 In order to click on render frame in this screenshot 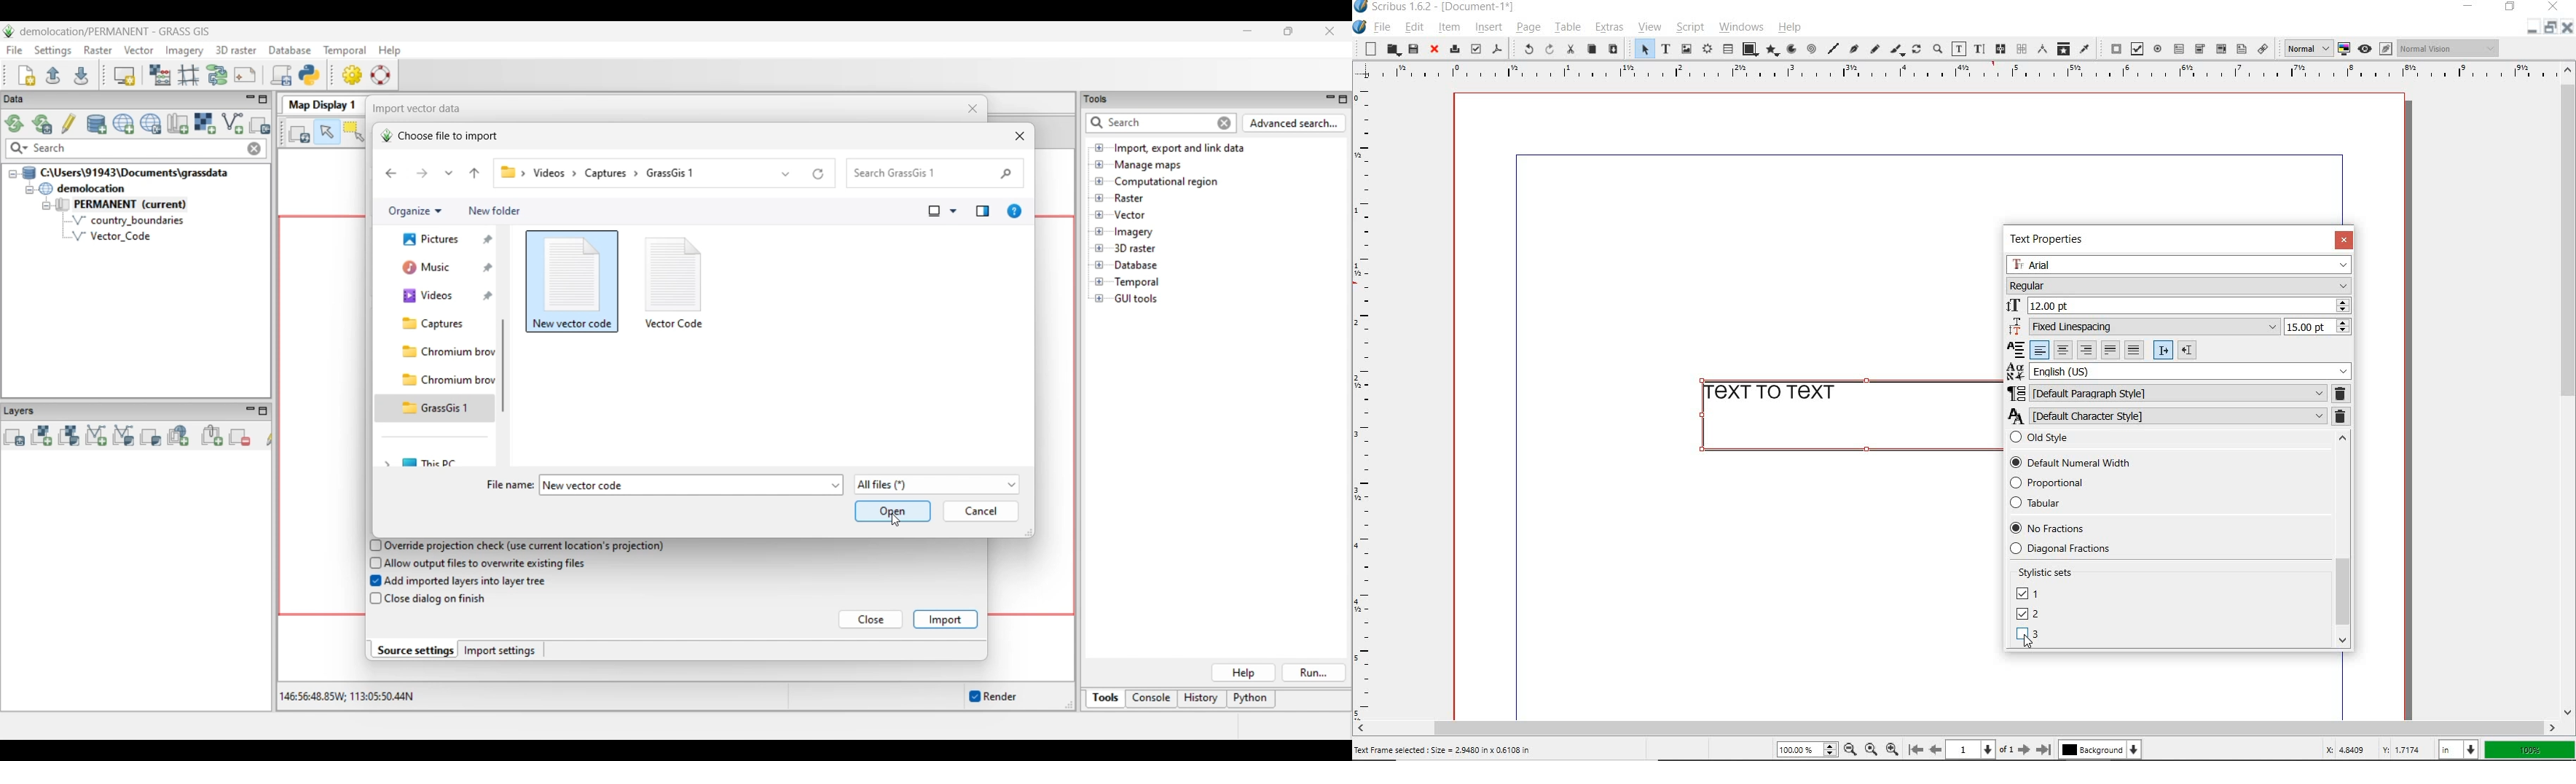, I will do `click(1707, 50)`.